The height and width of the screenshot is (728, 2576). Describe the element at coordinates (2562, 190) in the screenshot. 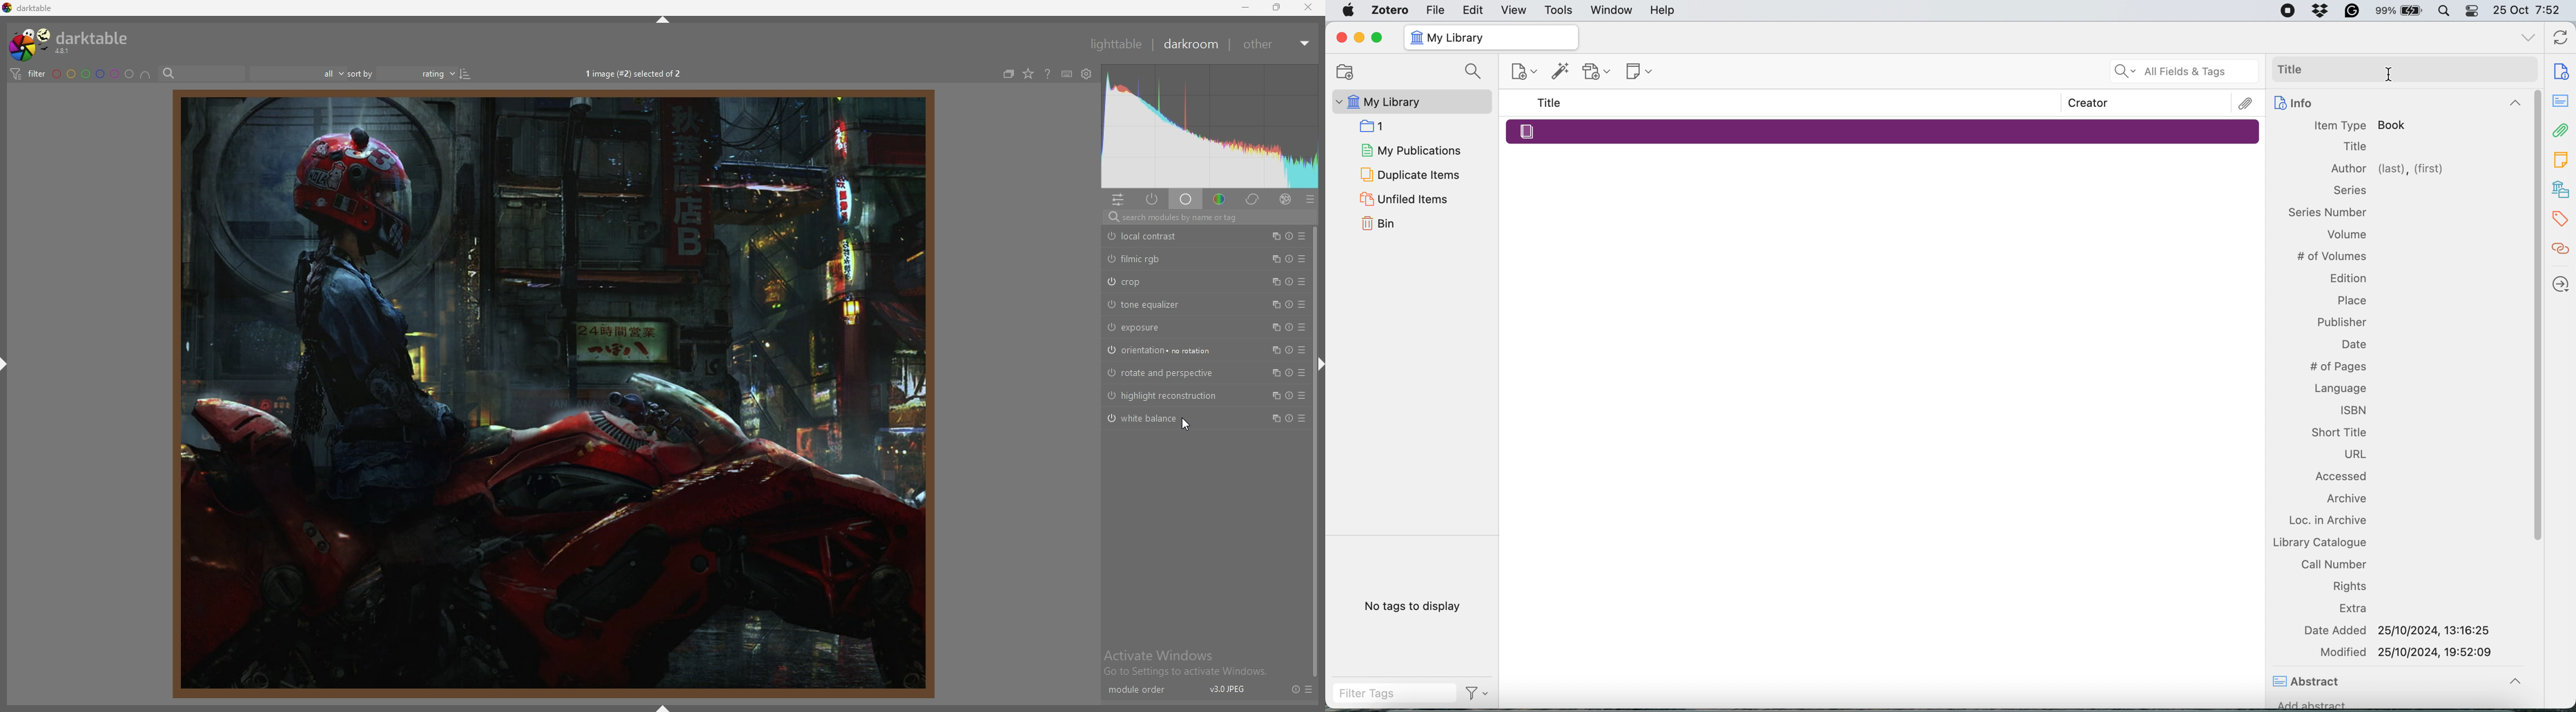

I see `Library` at that location.